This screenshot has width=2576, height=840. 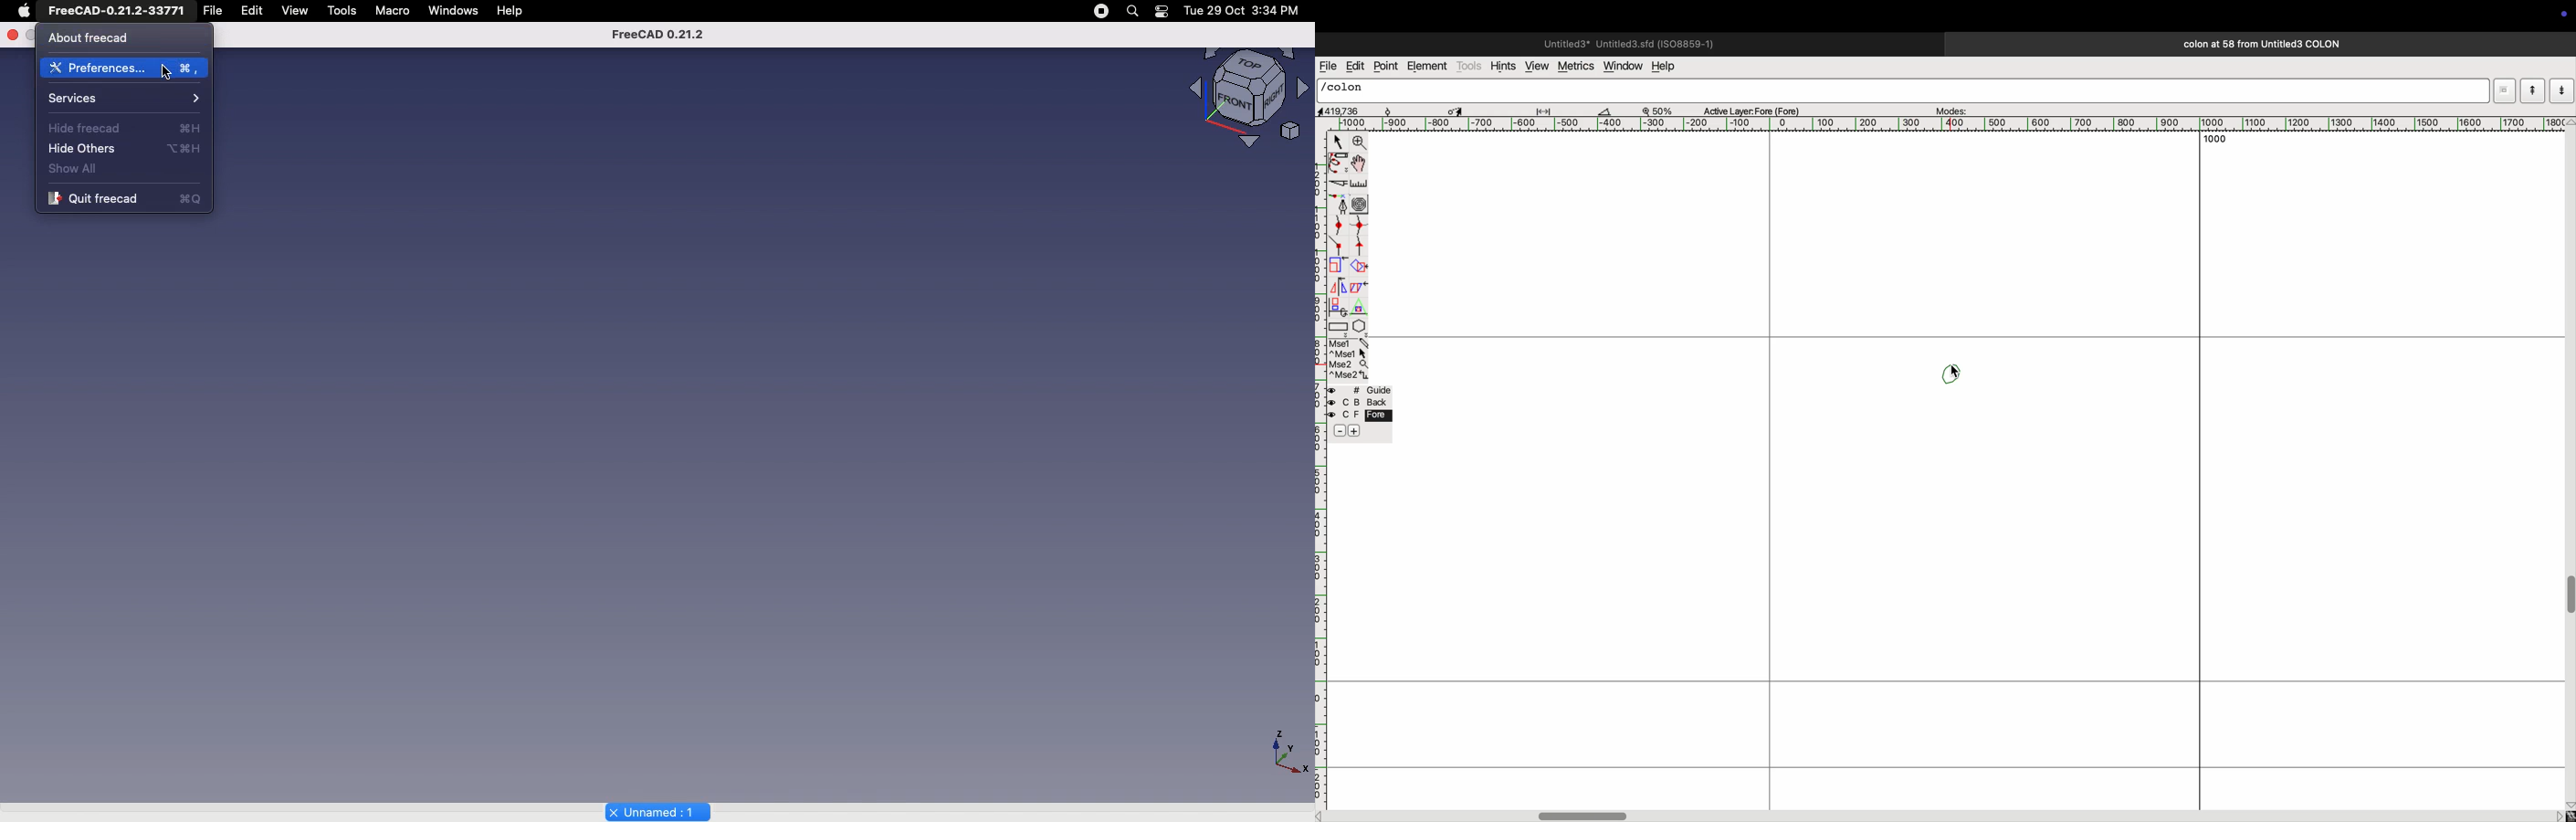 I want to click on Macro, so click(x=392, y=10).